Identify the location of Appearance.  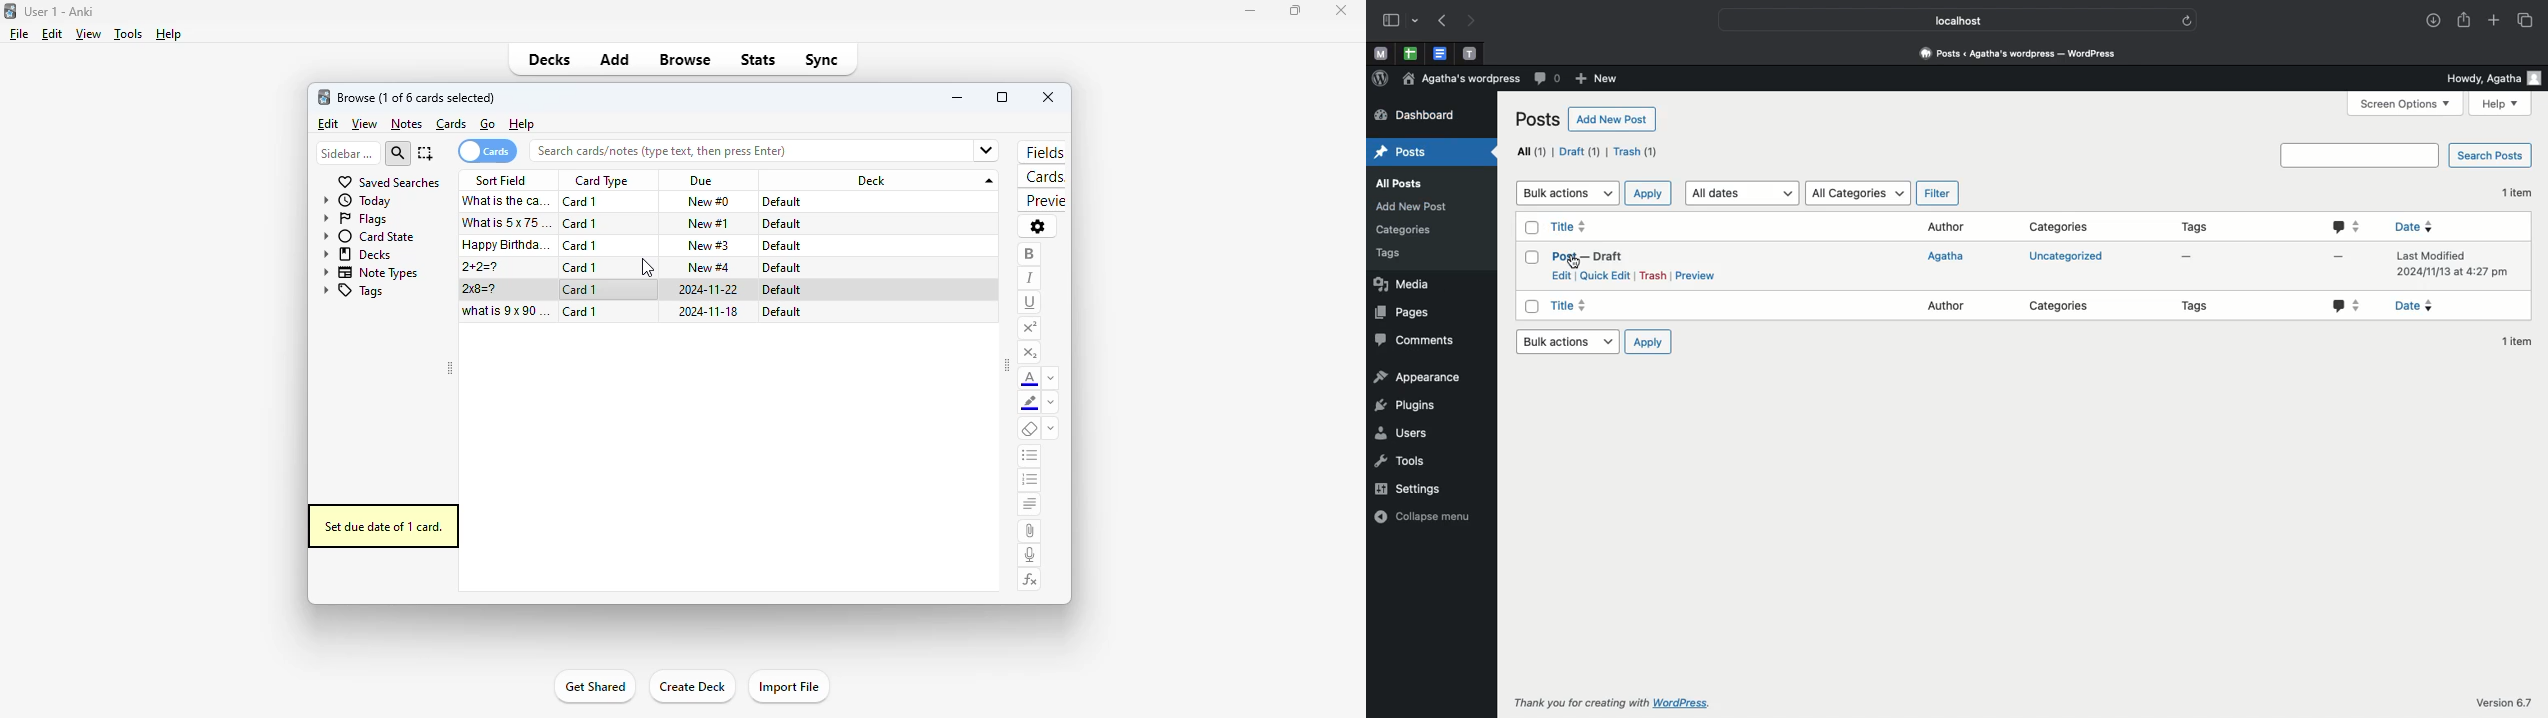
(1417, 378).